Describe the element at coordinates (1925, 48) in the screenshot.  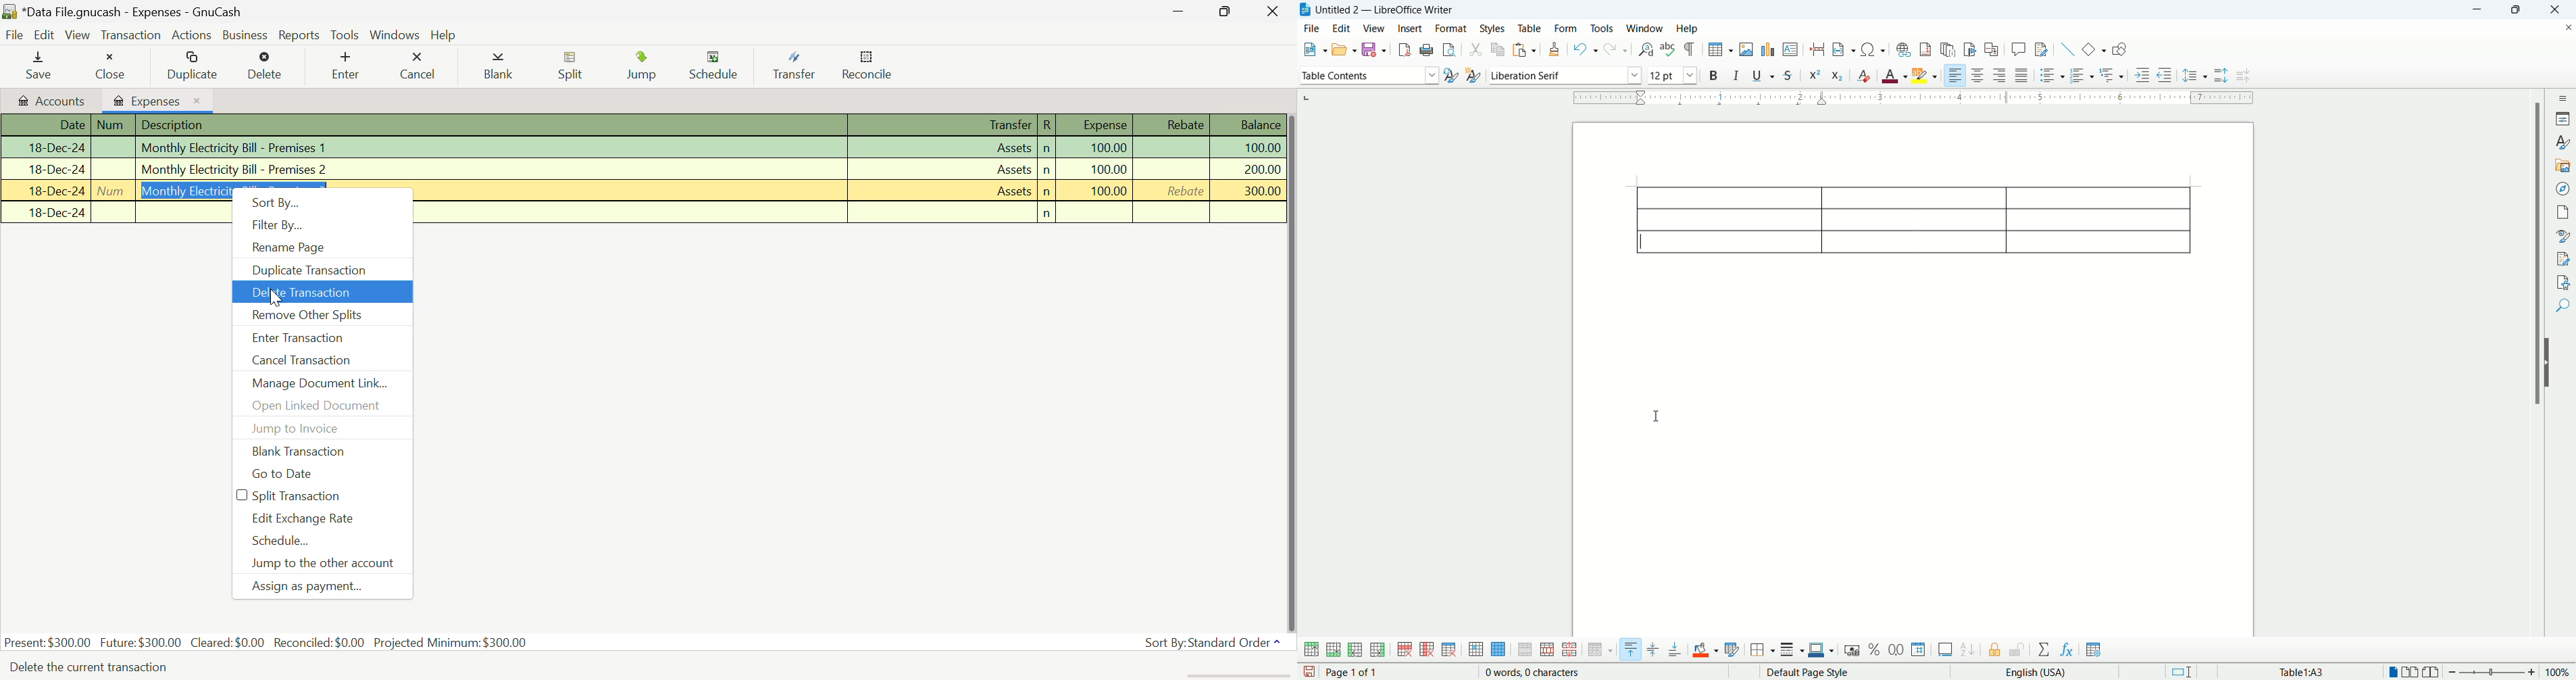
I see `insert footnote` at that location.